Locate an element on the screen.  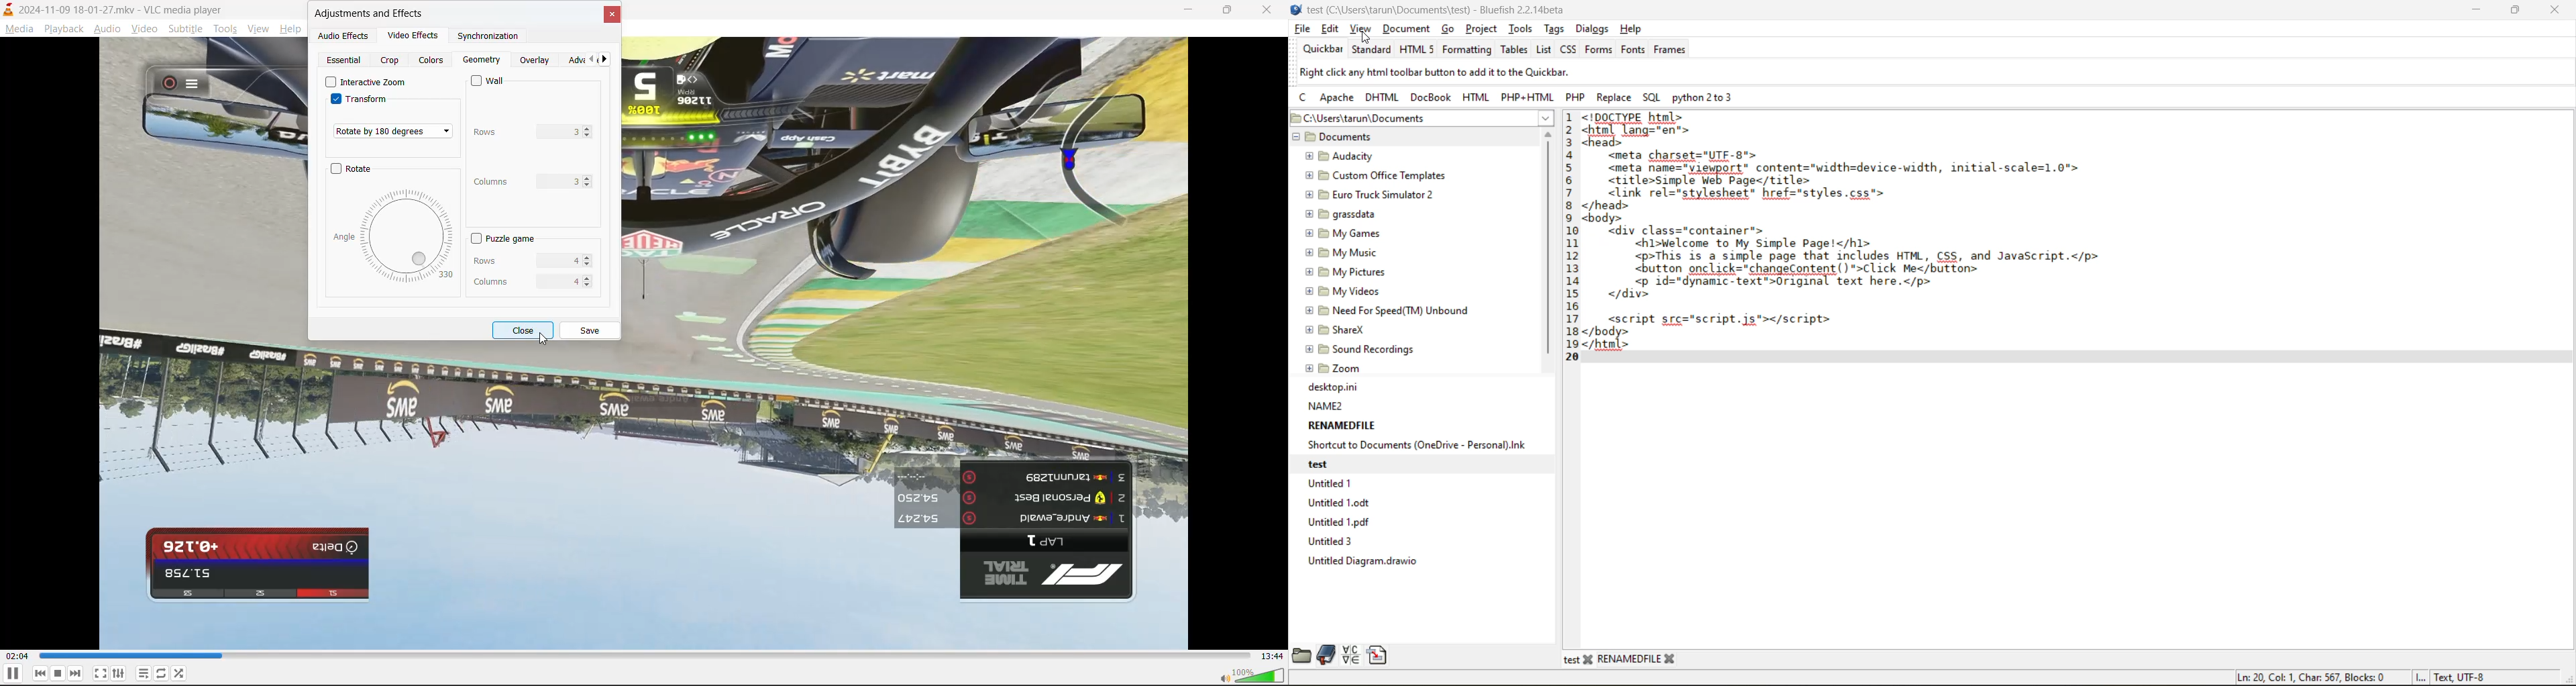
minimize is located at coordinates (2475, 11).